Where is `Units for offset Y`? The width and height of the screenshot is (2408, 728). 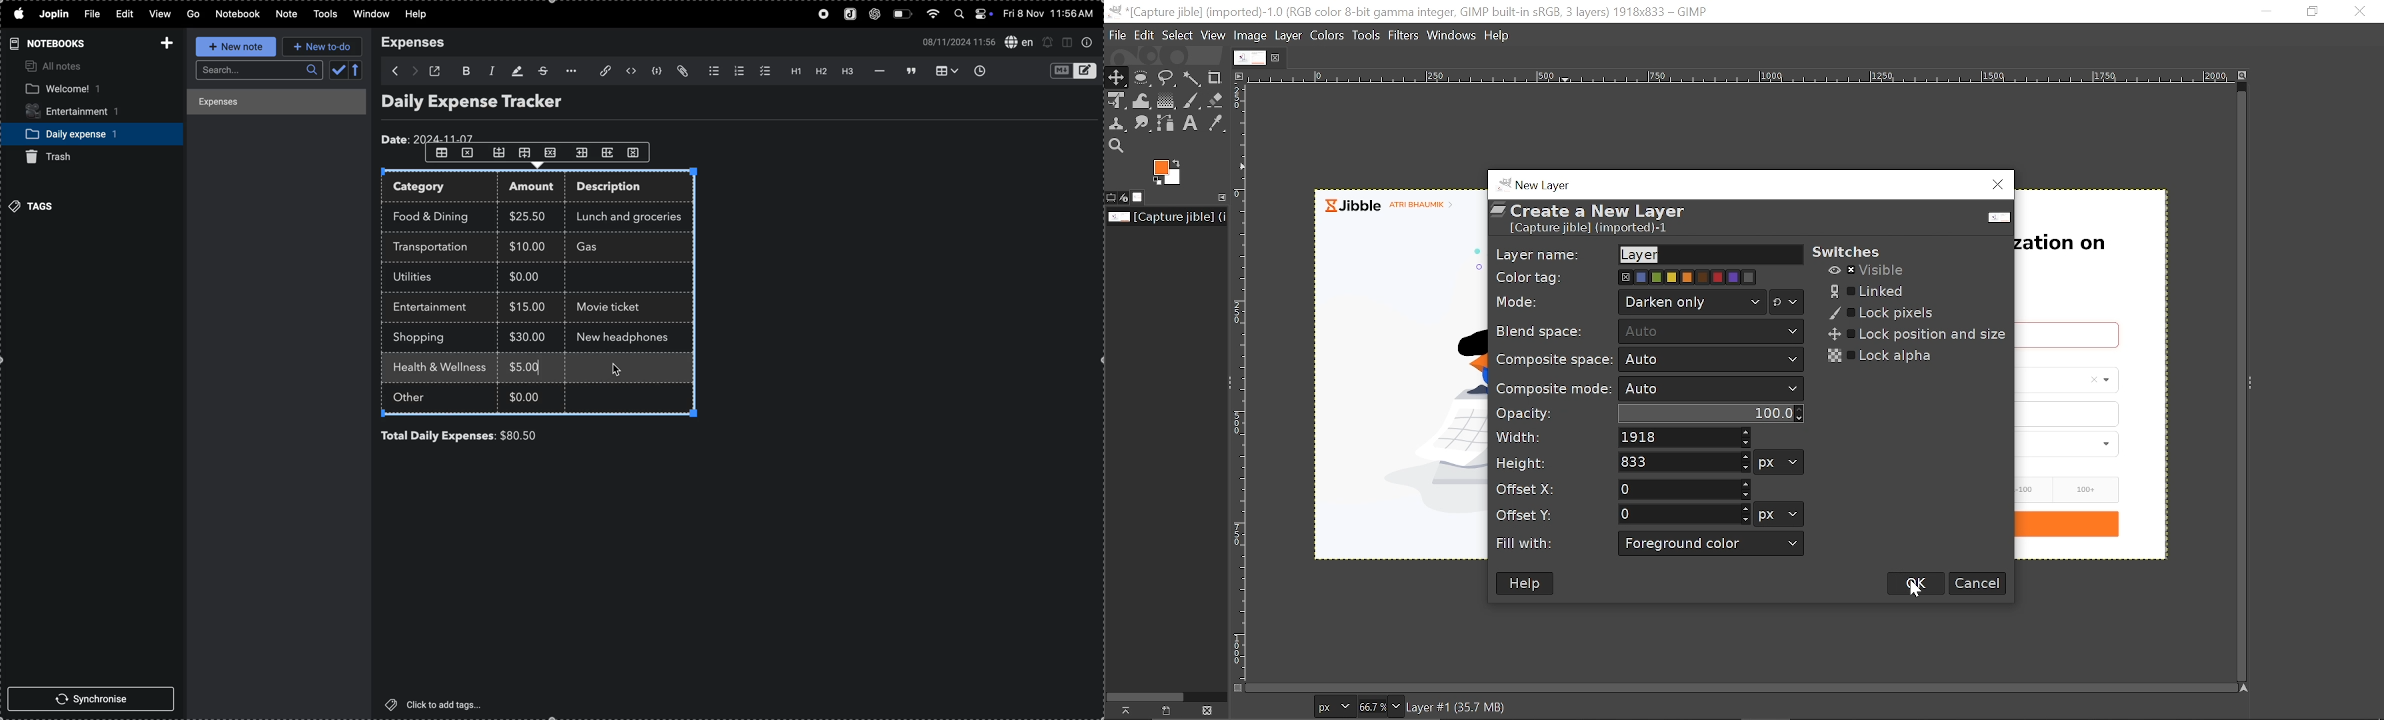 Units for offset Y is located at coordinates (1780, 515).